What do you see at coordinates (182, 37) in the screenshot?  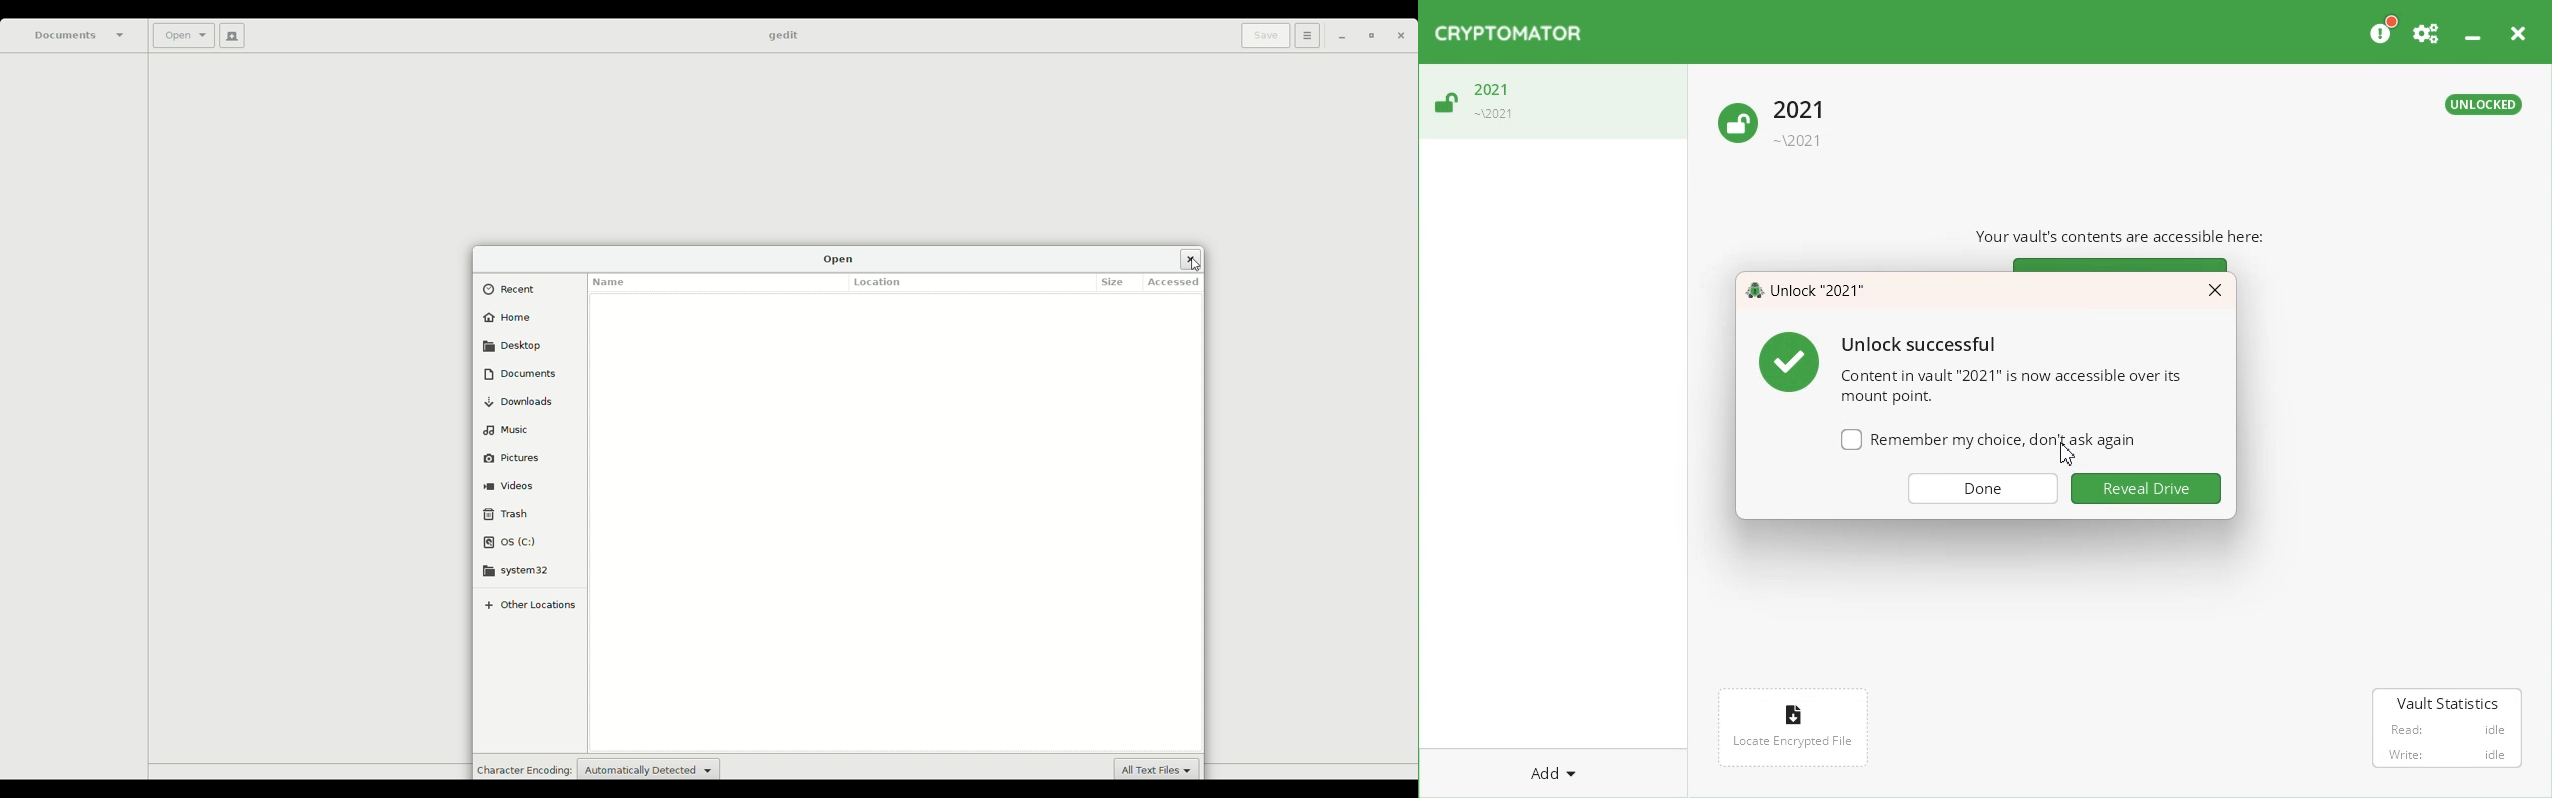 I see `Open` at bounding box center [182, 37].